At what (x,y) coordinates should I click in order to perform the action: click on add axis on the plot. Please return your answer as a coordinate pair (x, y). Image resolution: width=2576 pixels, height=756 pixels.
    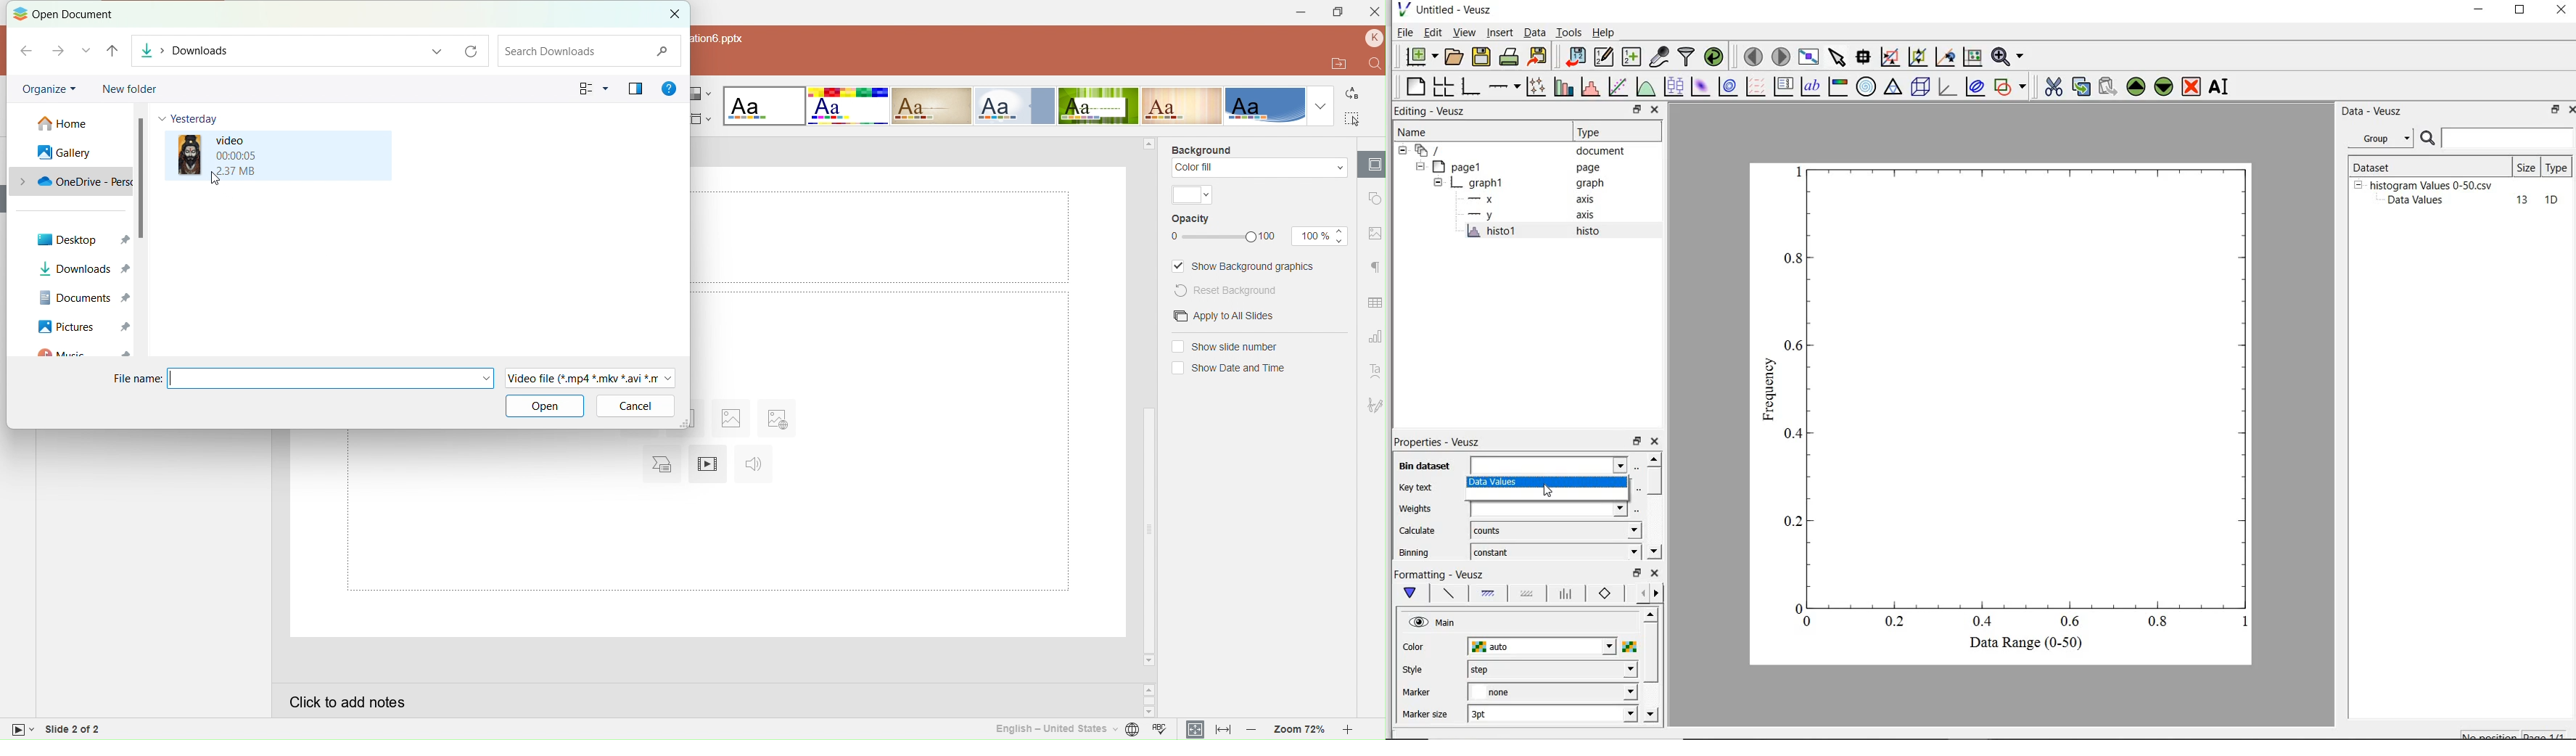
    Looking at the image, I should click on (1504, 85).